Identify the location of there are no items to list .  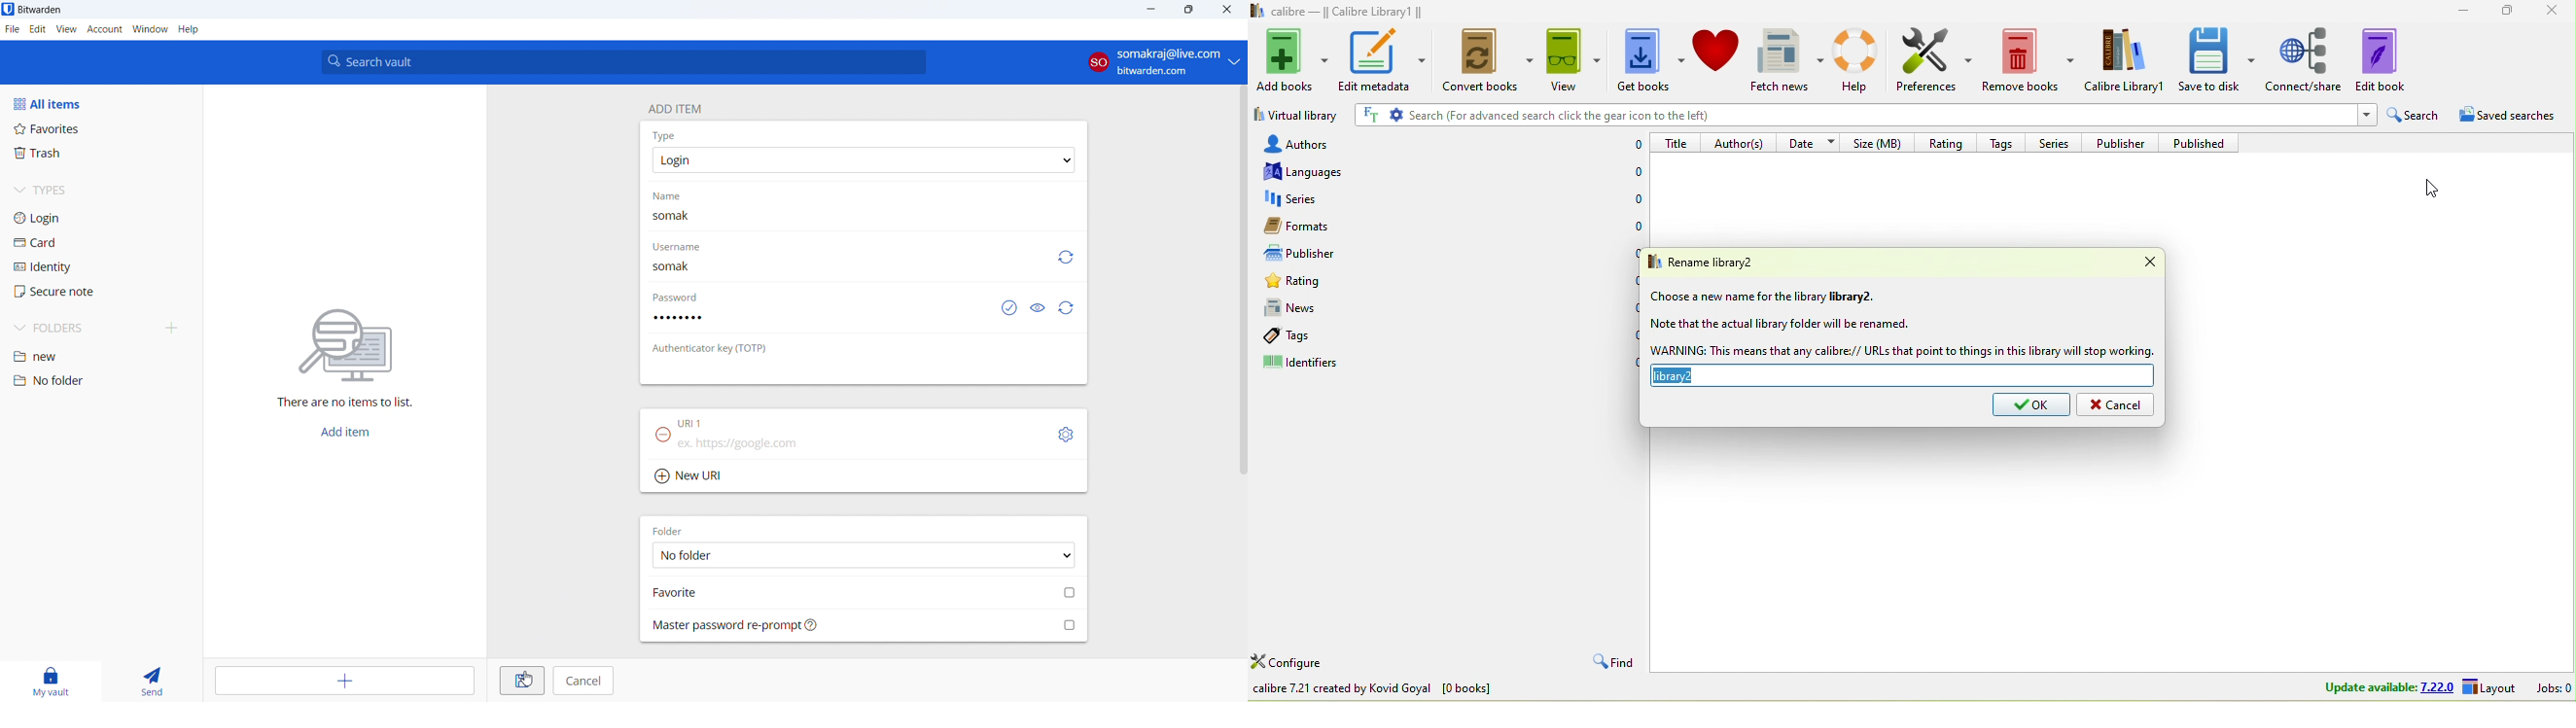
(341, 404).